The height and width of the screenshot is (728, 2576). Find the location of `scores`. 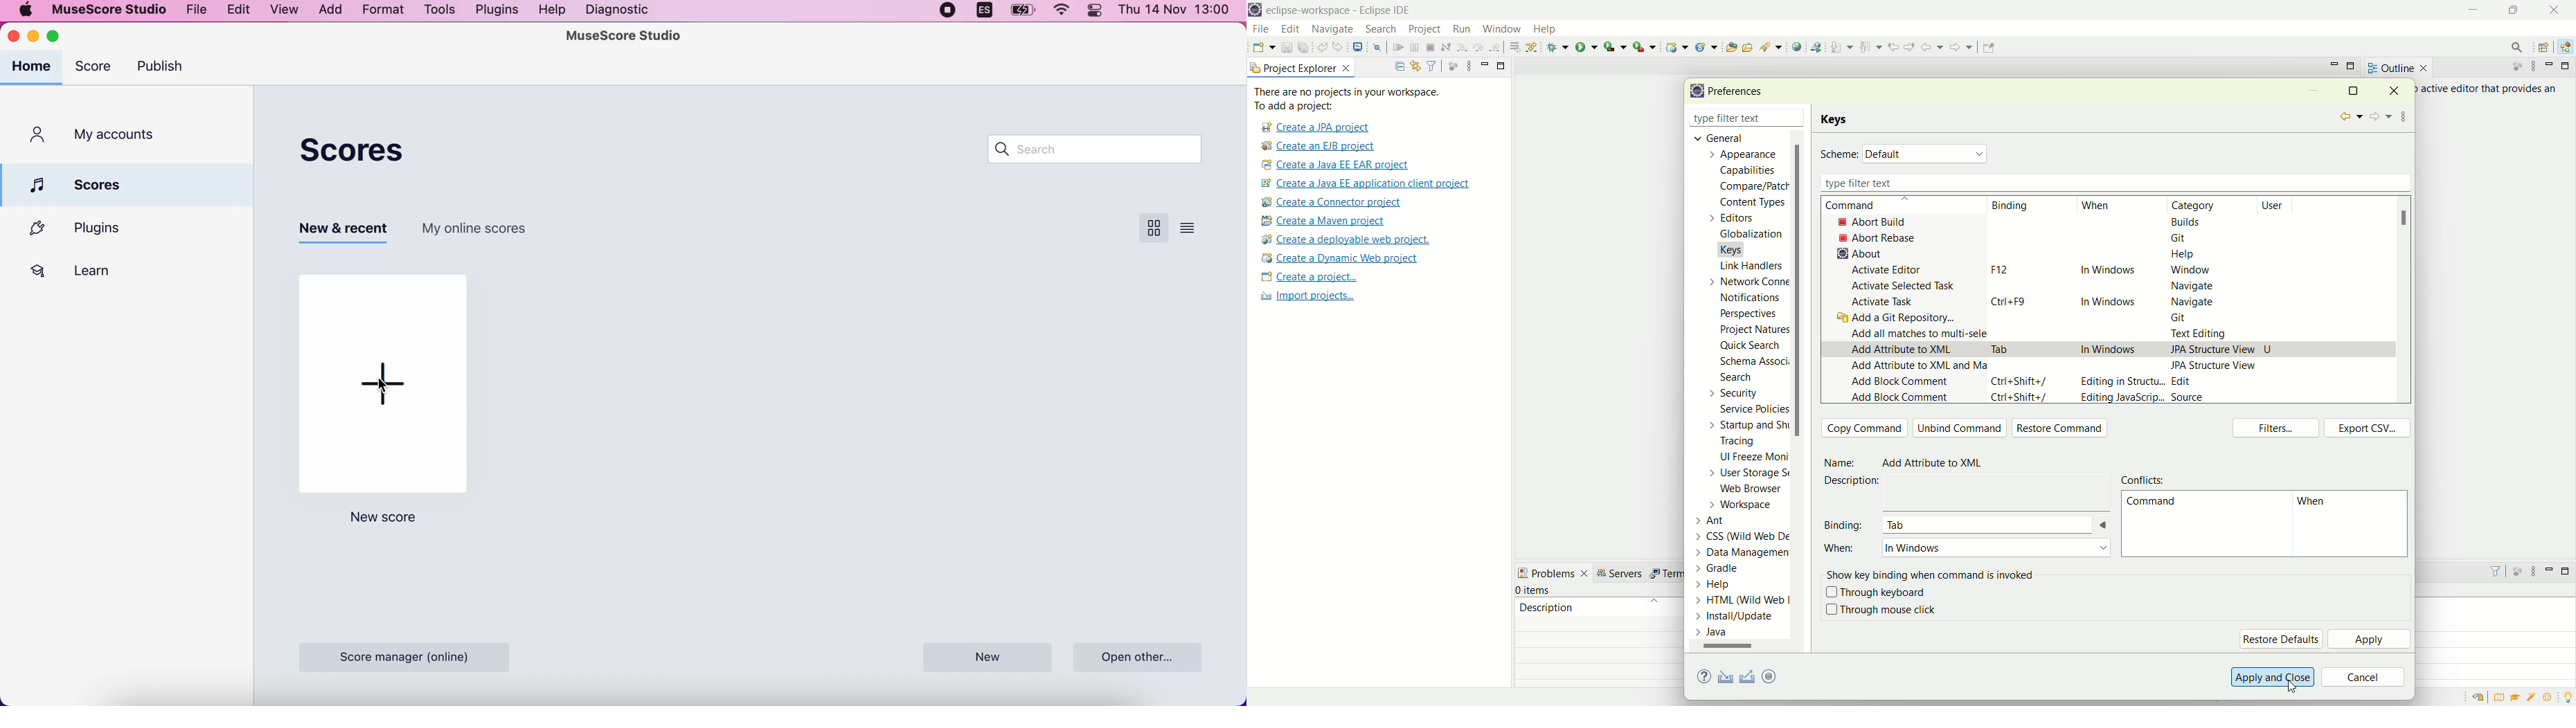

scores is located at coordinates (134, 184).